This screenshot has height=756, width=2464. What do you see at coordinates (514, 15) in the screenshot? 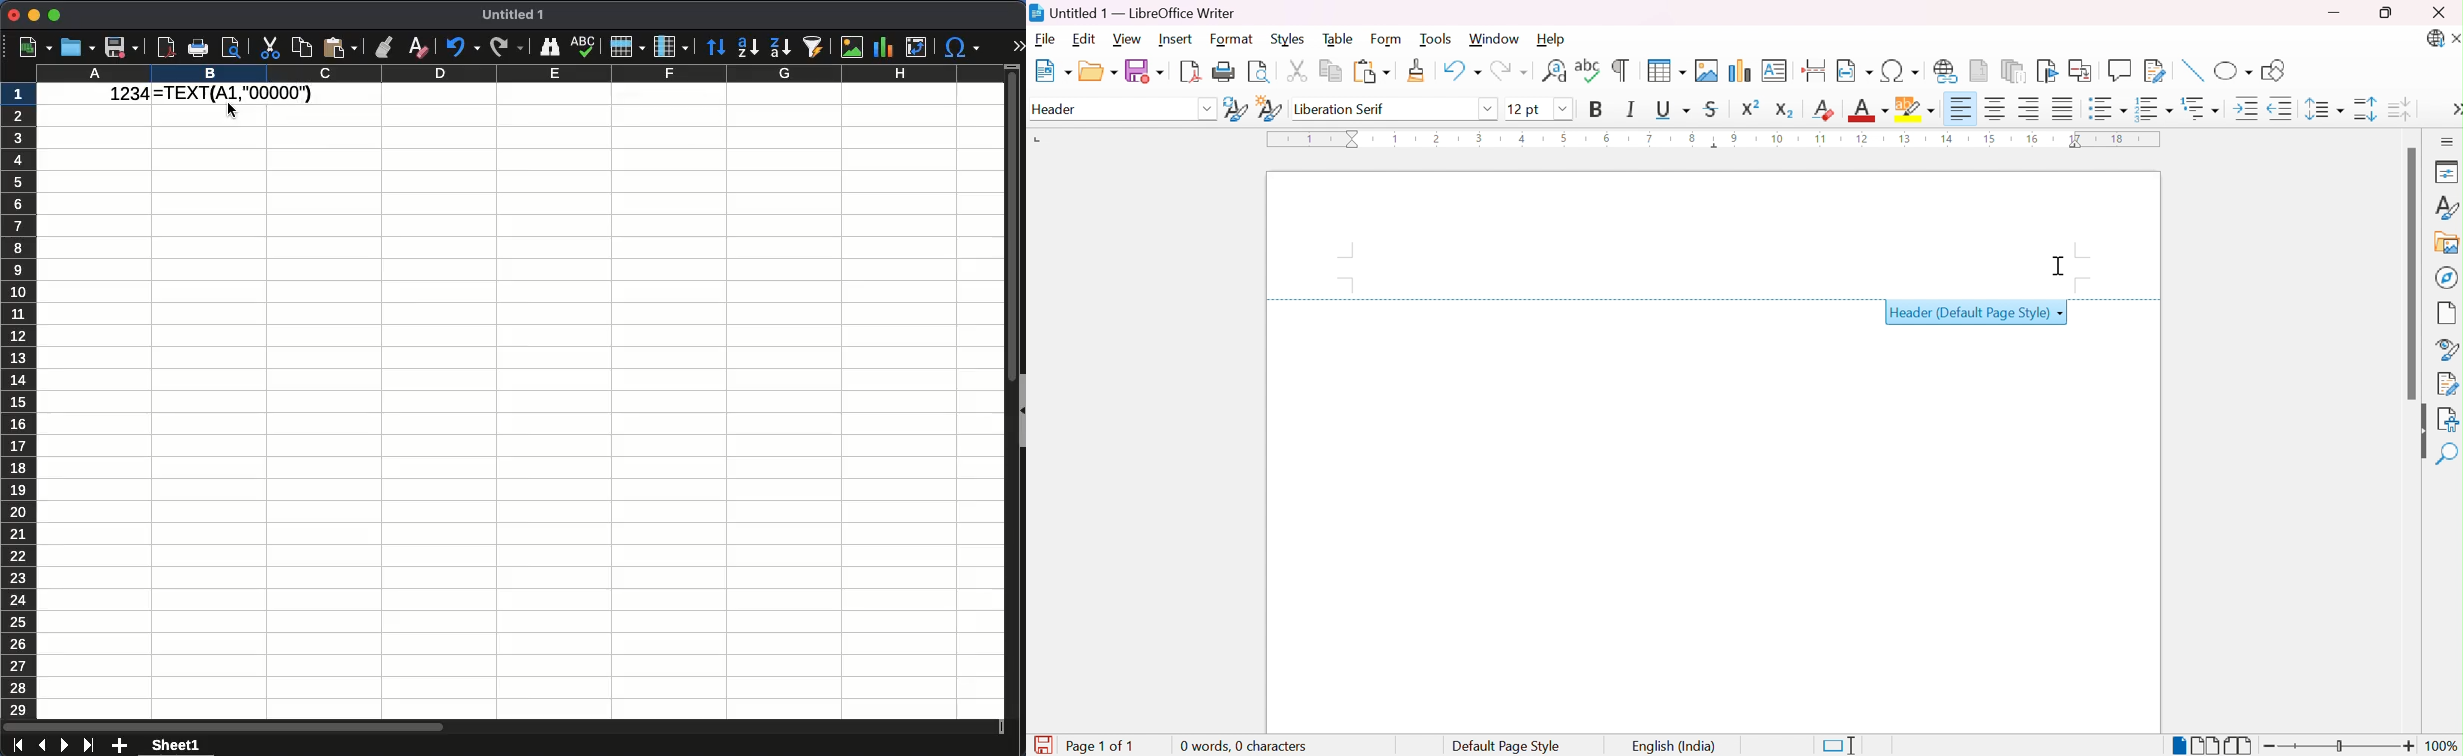
I see `Untitled 1` at bounding box center [514, 15].